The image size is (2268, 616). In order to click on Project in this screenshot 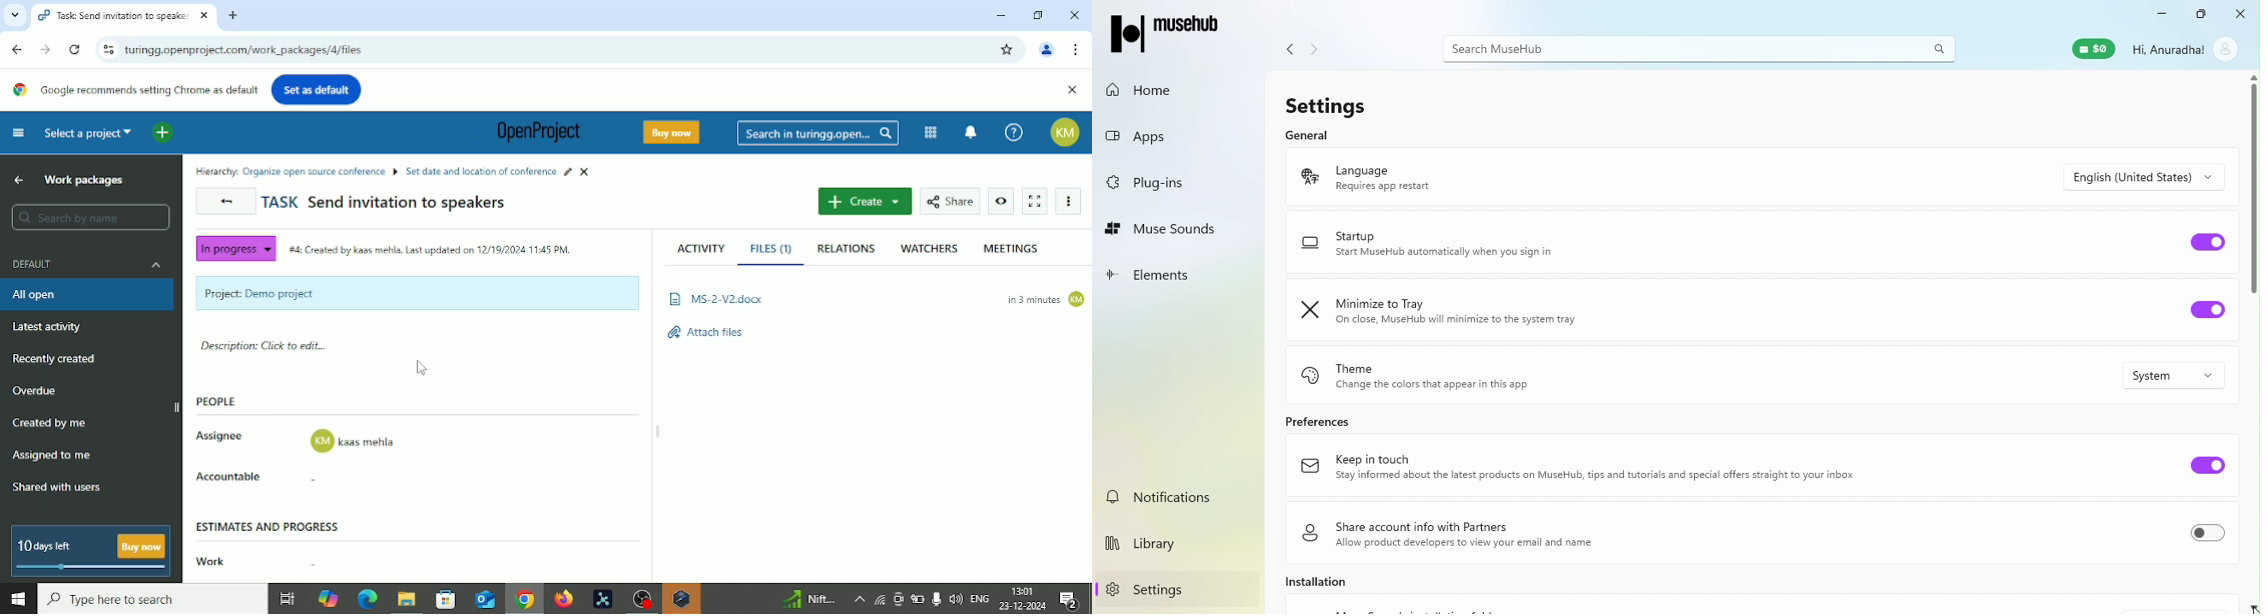, I will do `click(417, 293)`.